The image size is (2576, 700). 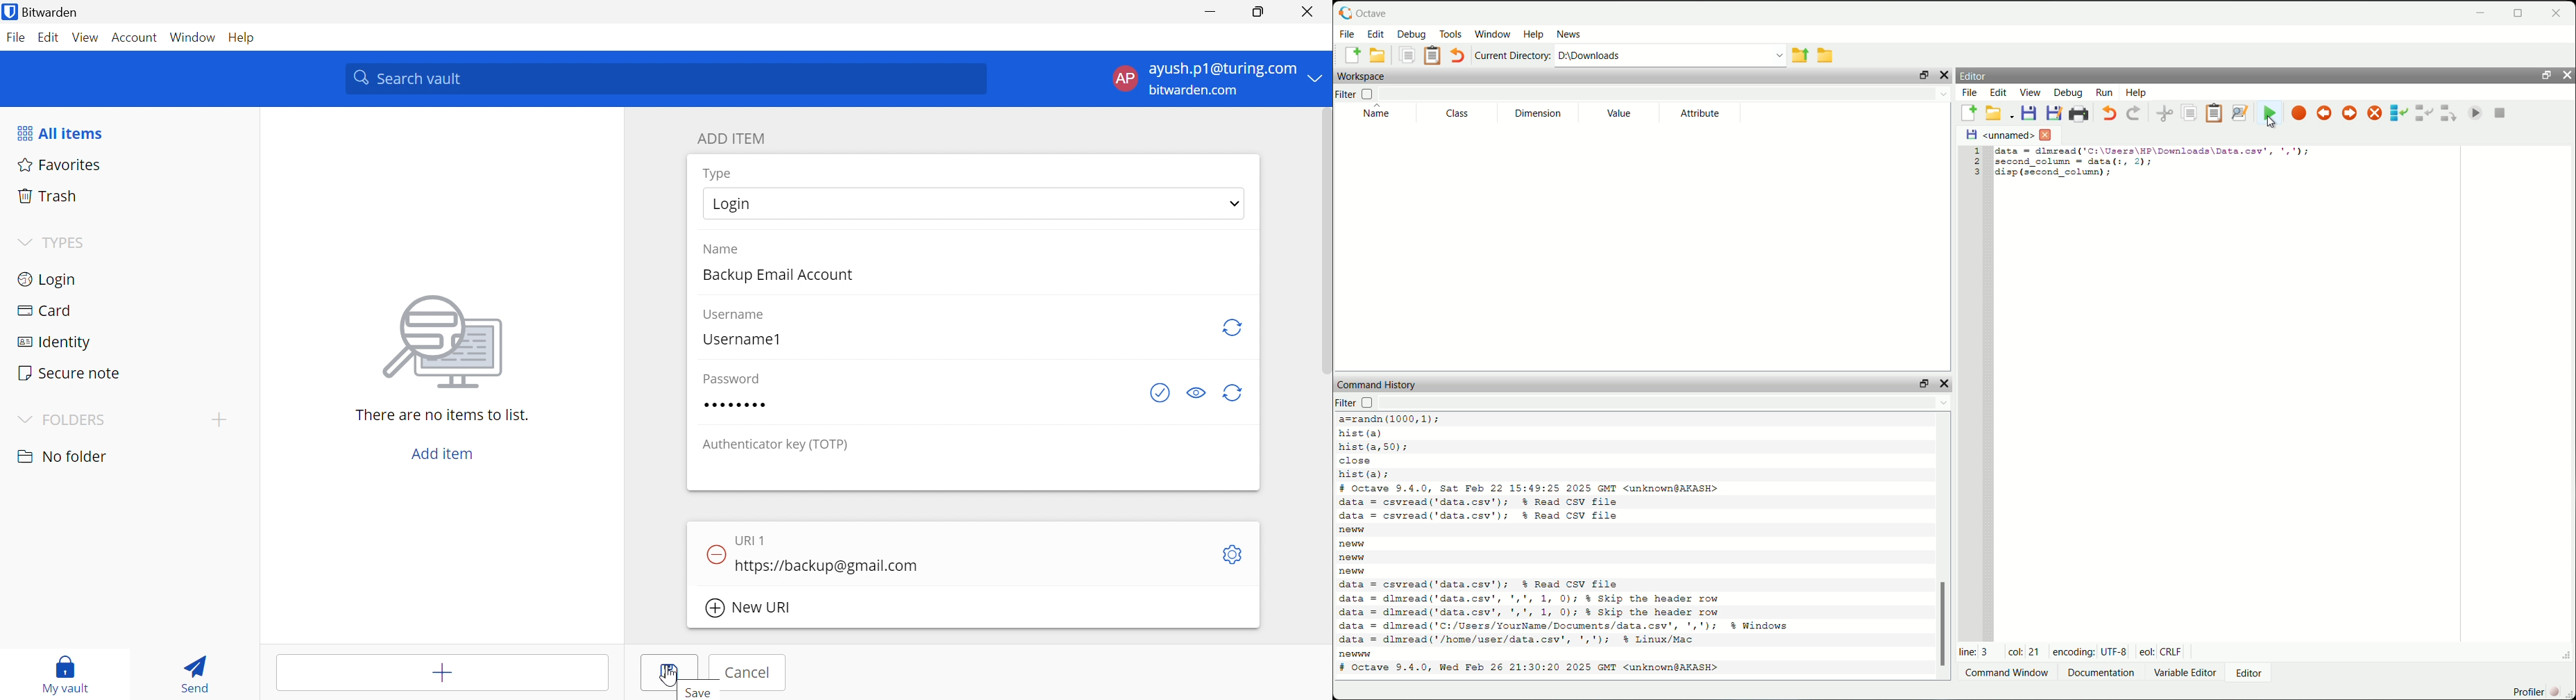 What do you see at coordinates (192, 35) in the screenshot?
I see `Window` at bounding box center [192, 35].